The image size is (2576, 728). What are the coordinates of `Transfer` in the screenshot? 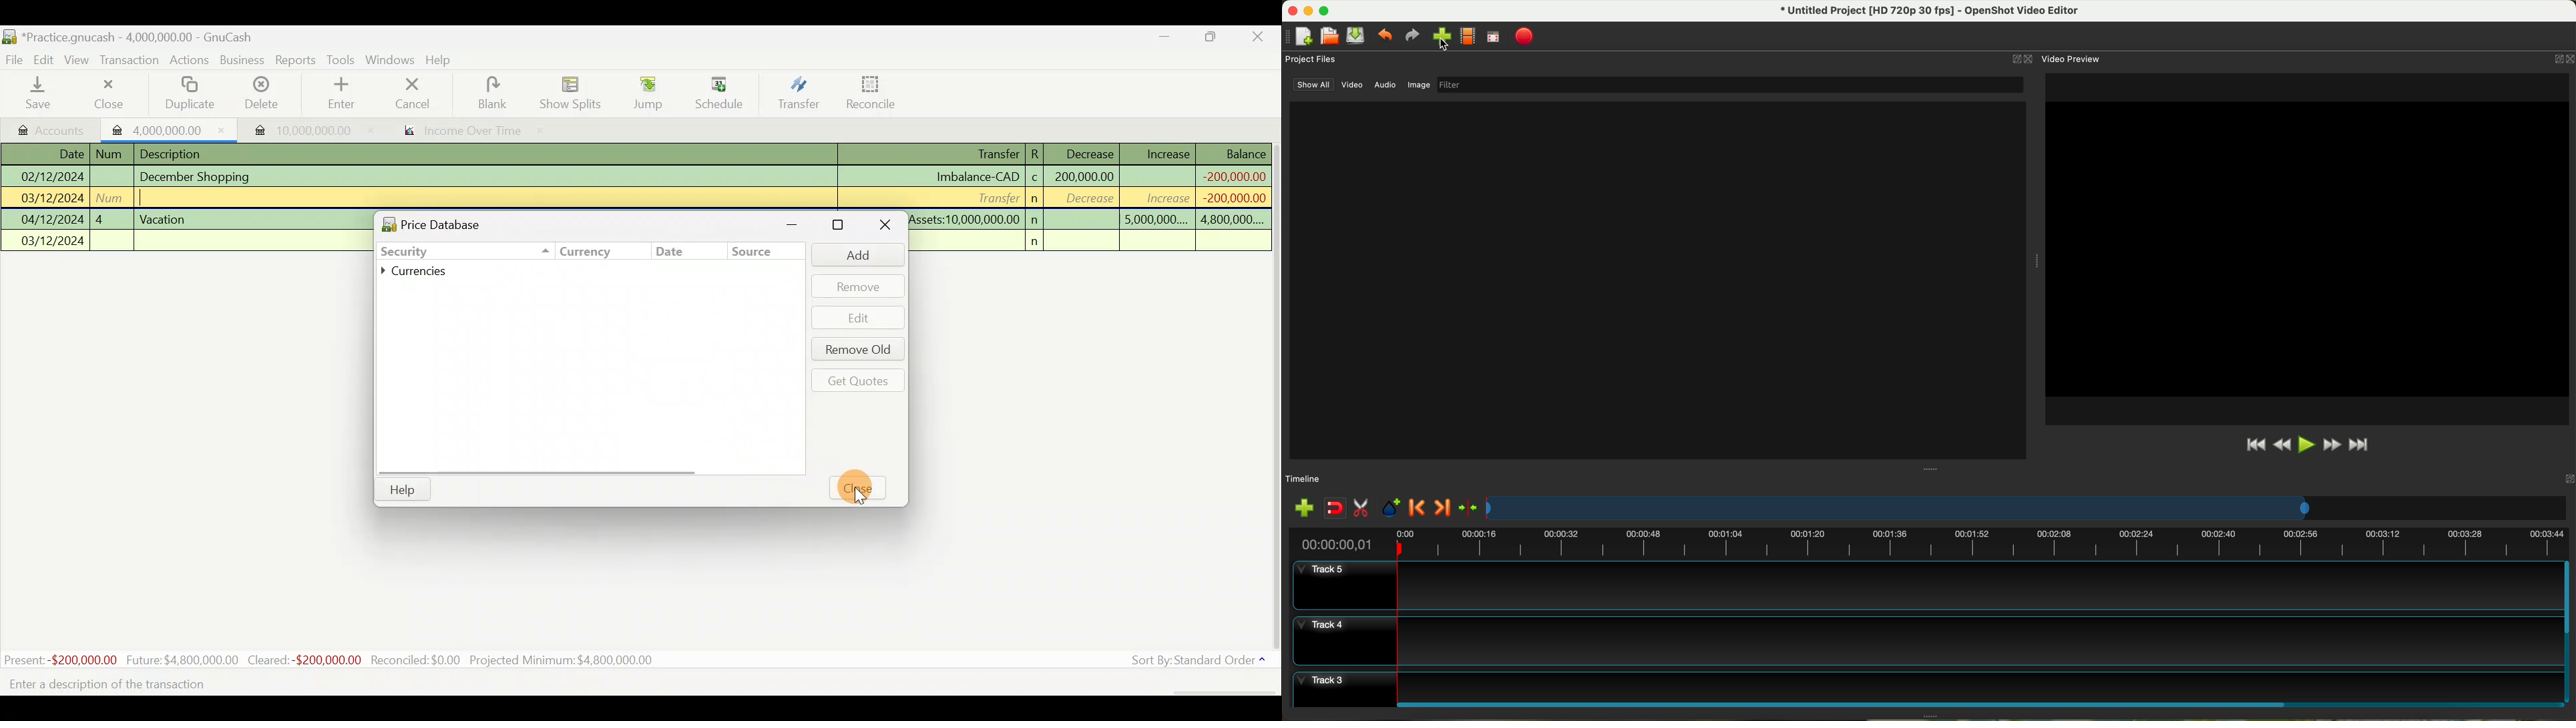 It's located at (994, 197).